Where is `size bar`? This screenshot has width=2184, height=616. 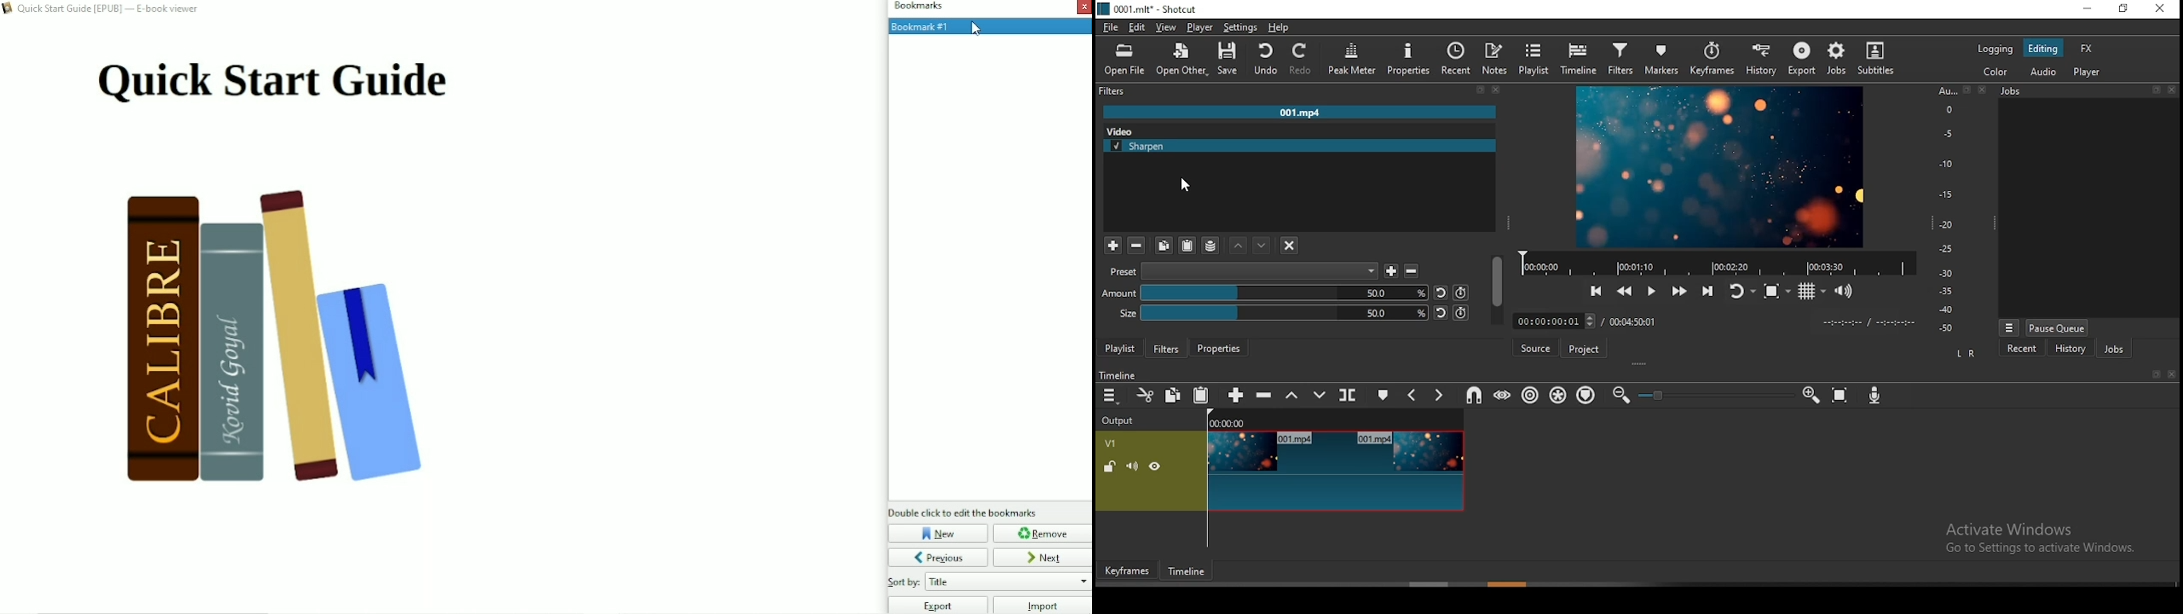 size bar is located at coordinates (1288, 312).